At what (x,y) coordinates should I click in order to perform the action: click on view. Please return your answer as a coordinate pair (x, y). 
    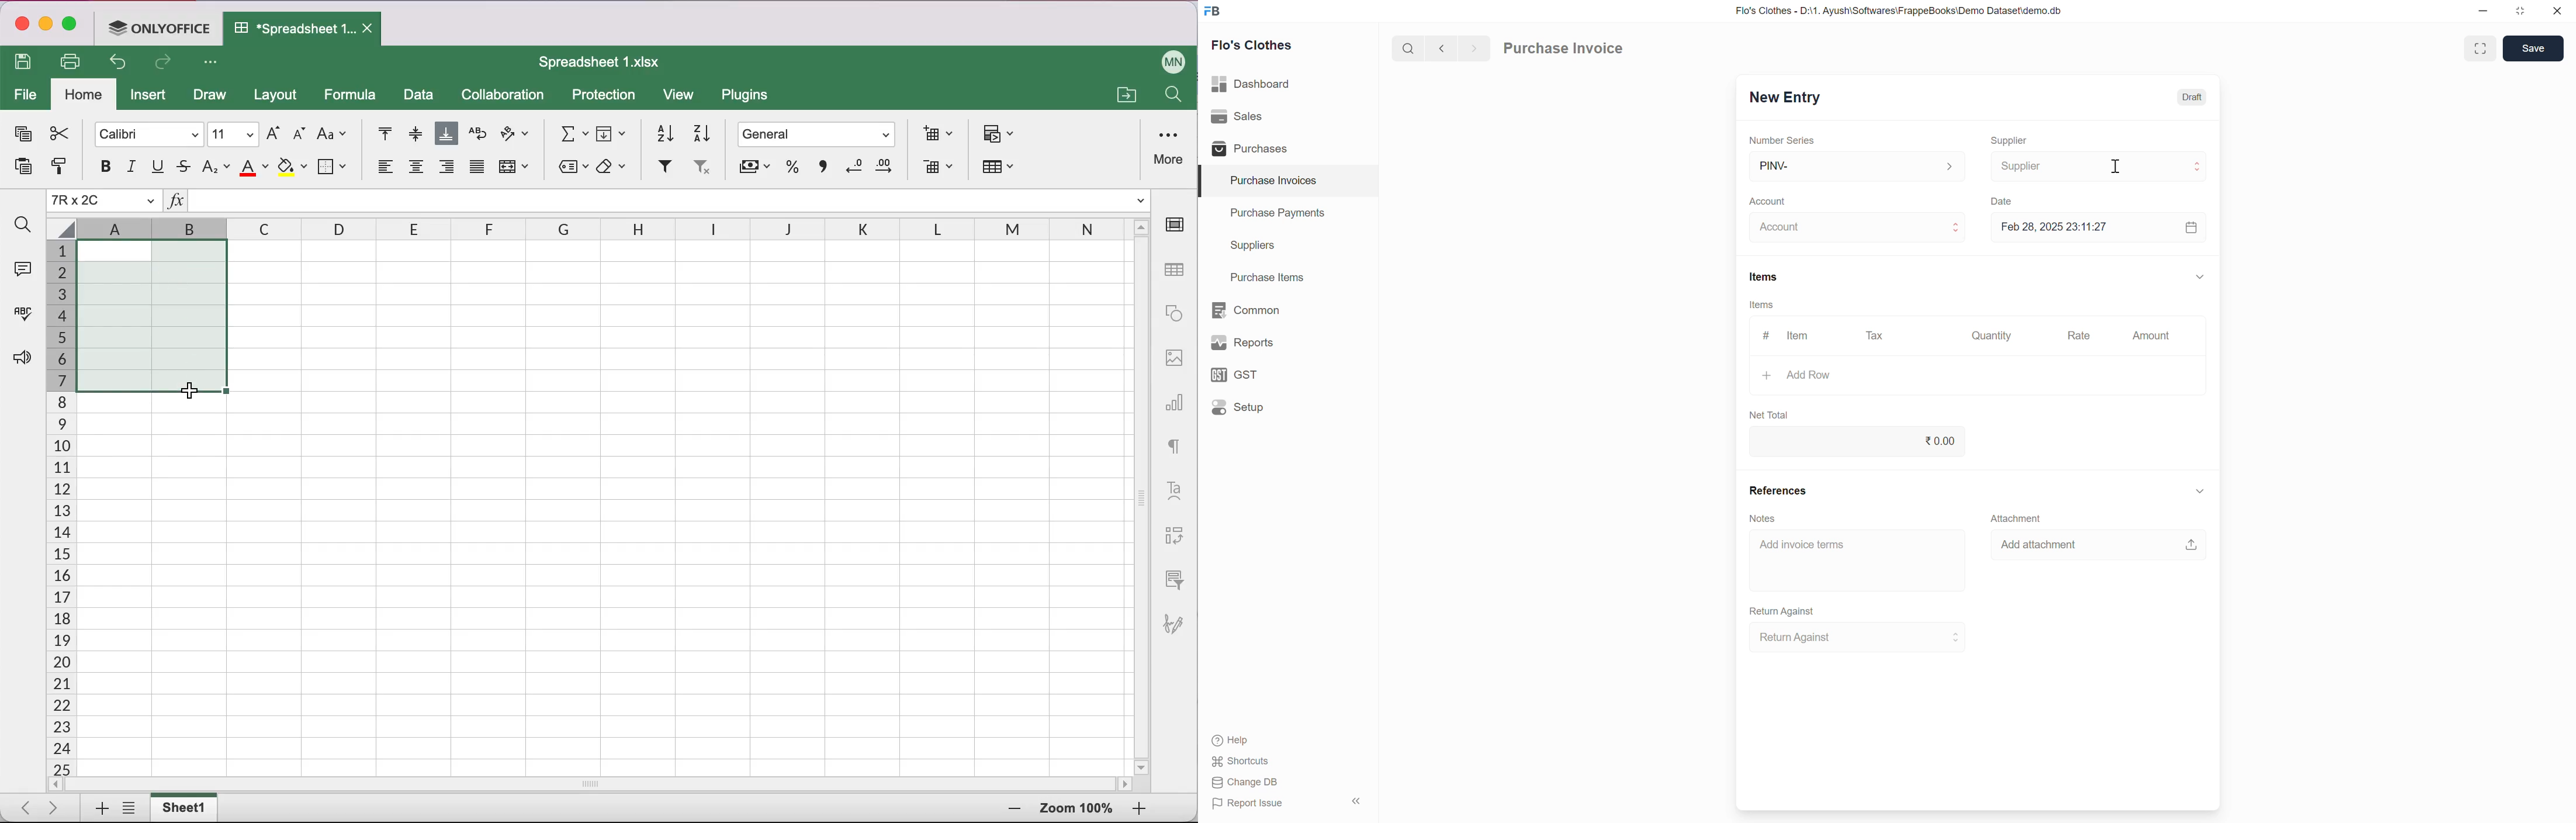
    Looking at the image, I should click on (684, 97).